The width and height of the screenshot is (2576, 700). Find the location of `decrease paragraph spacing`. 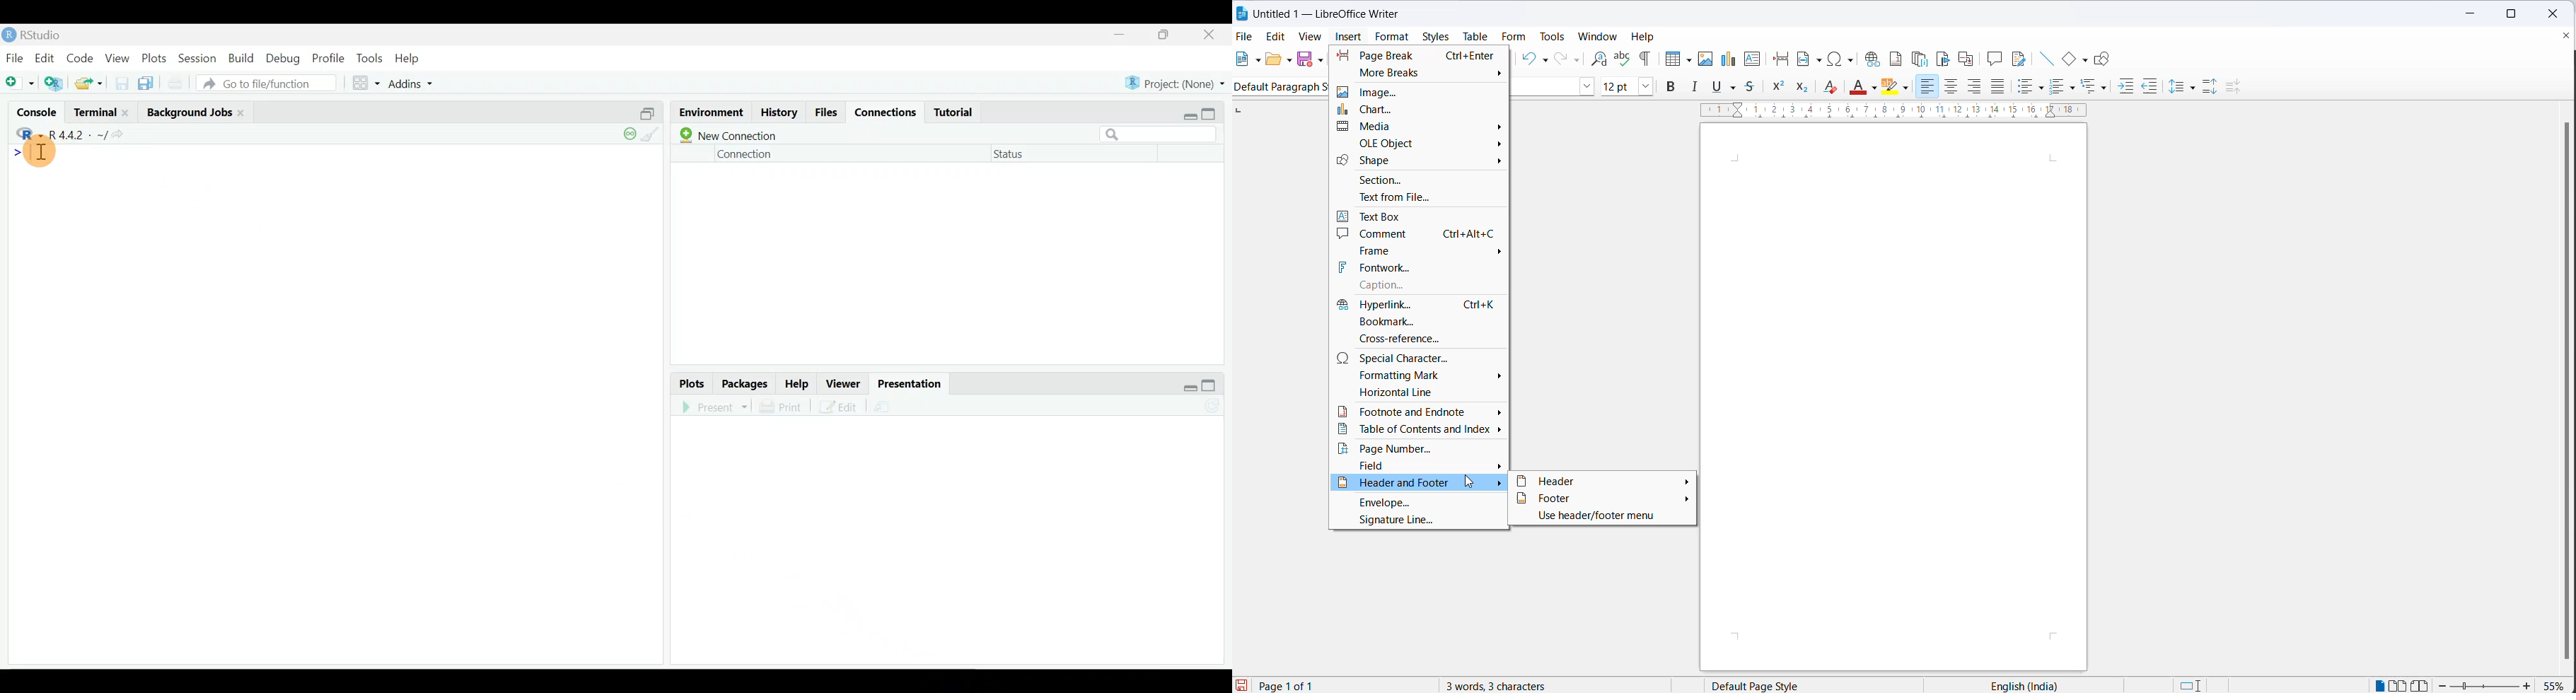

decrease paragraph spacing is located at coordinates (2236, 86).